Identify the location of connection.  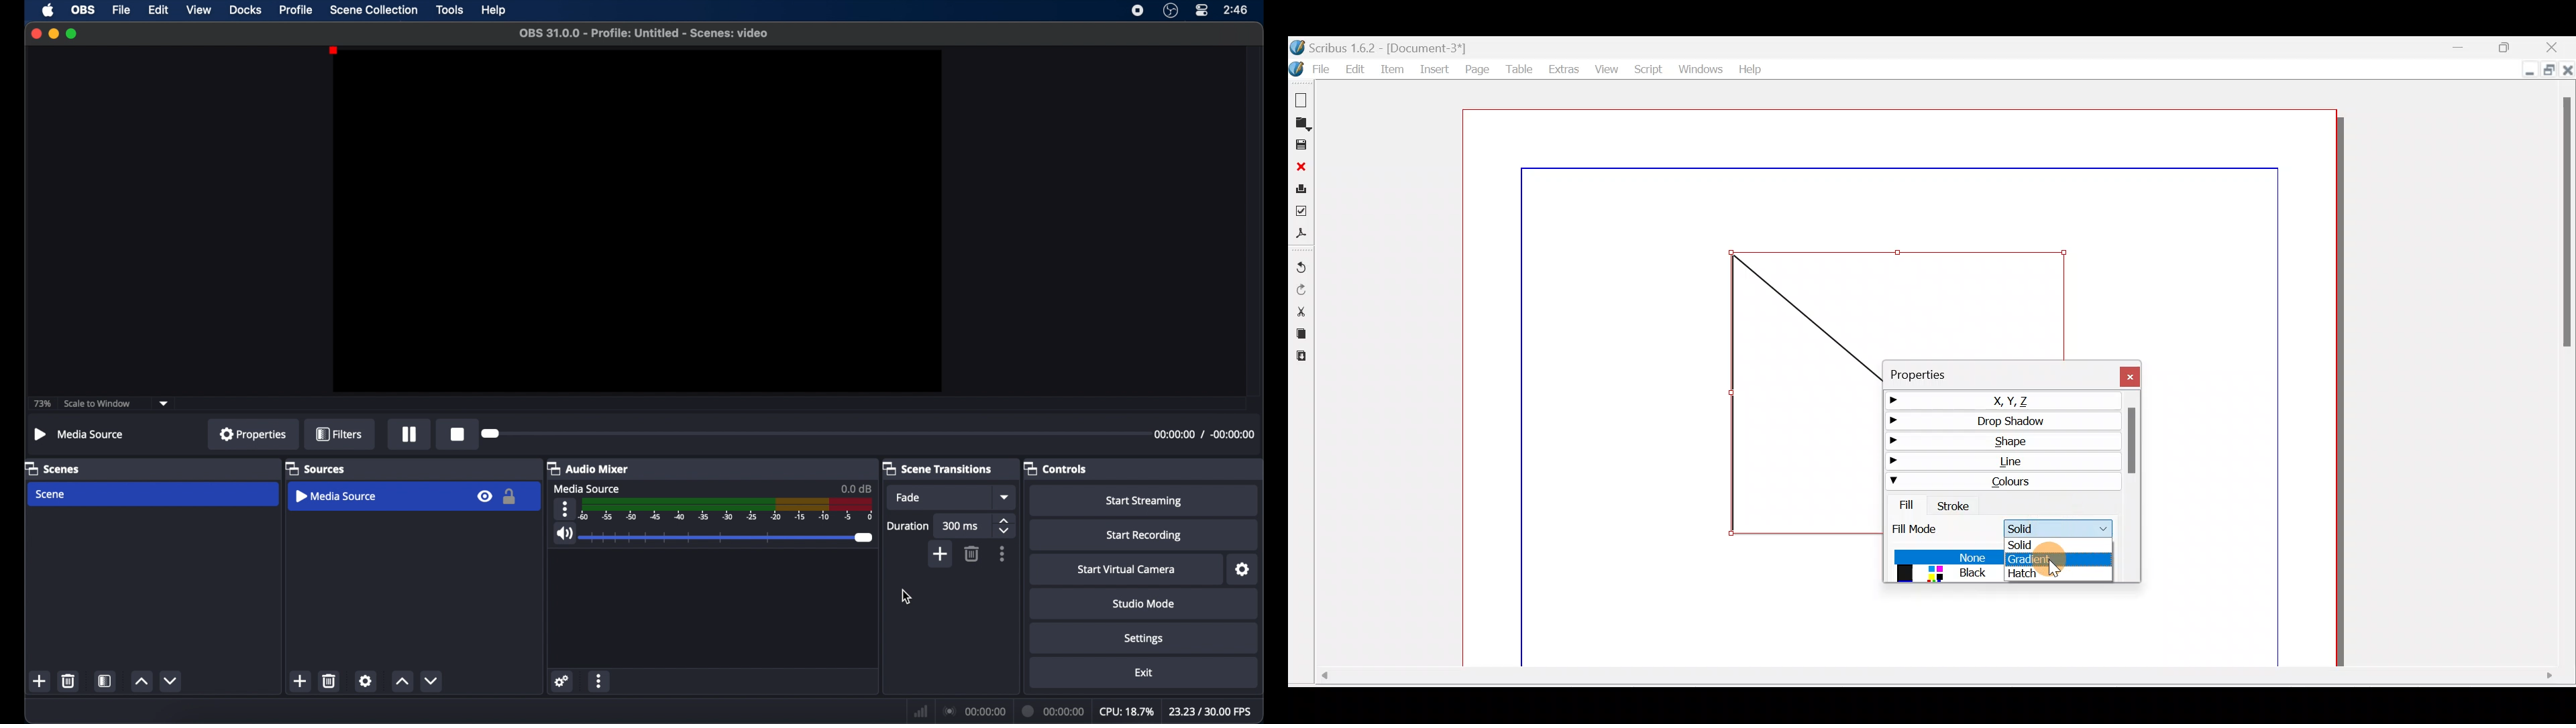
(974, 710).